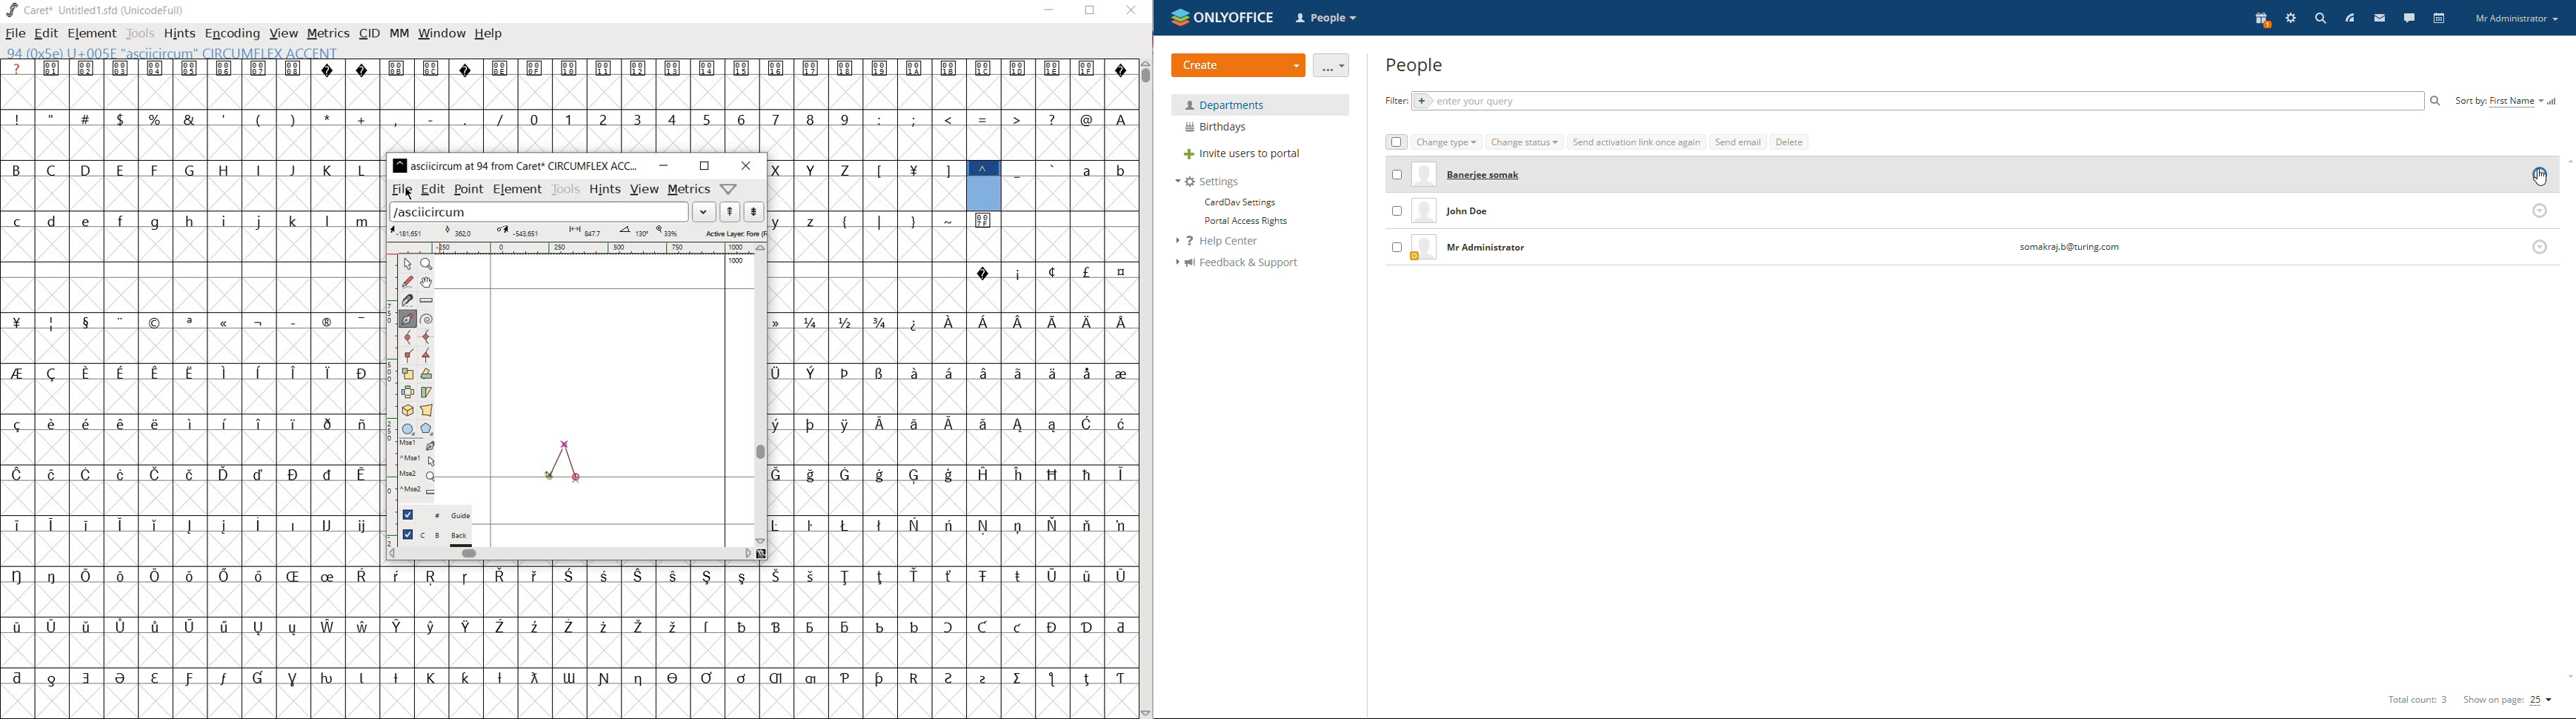 This screenshot has width=2576, height=728. I want to click on rectangle or ellipse, so click(409, 429).